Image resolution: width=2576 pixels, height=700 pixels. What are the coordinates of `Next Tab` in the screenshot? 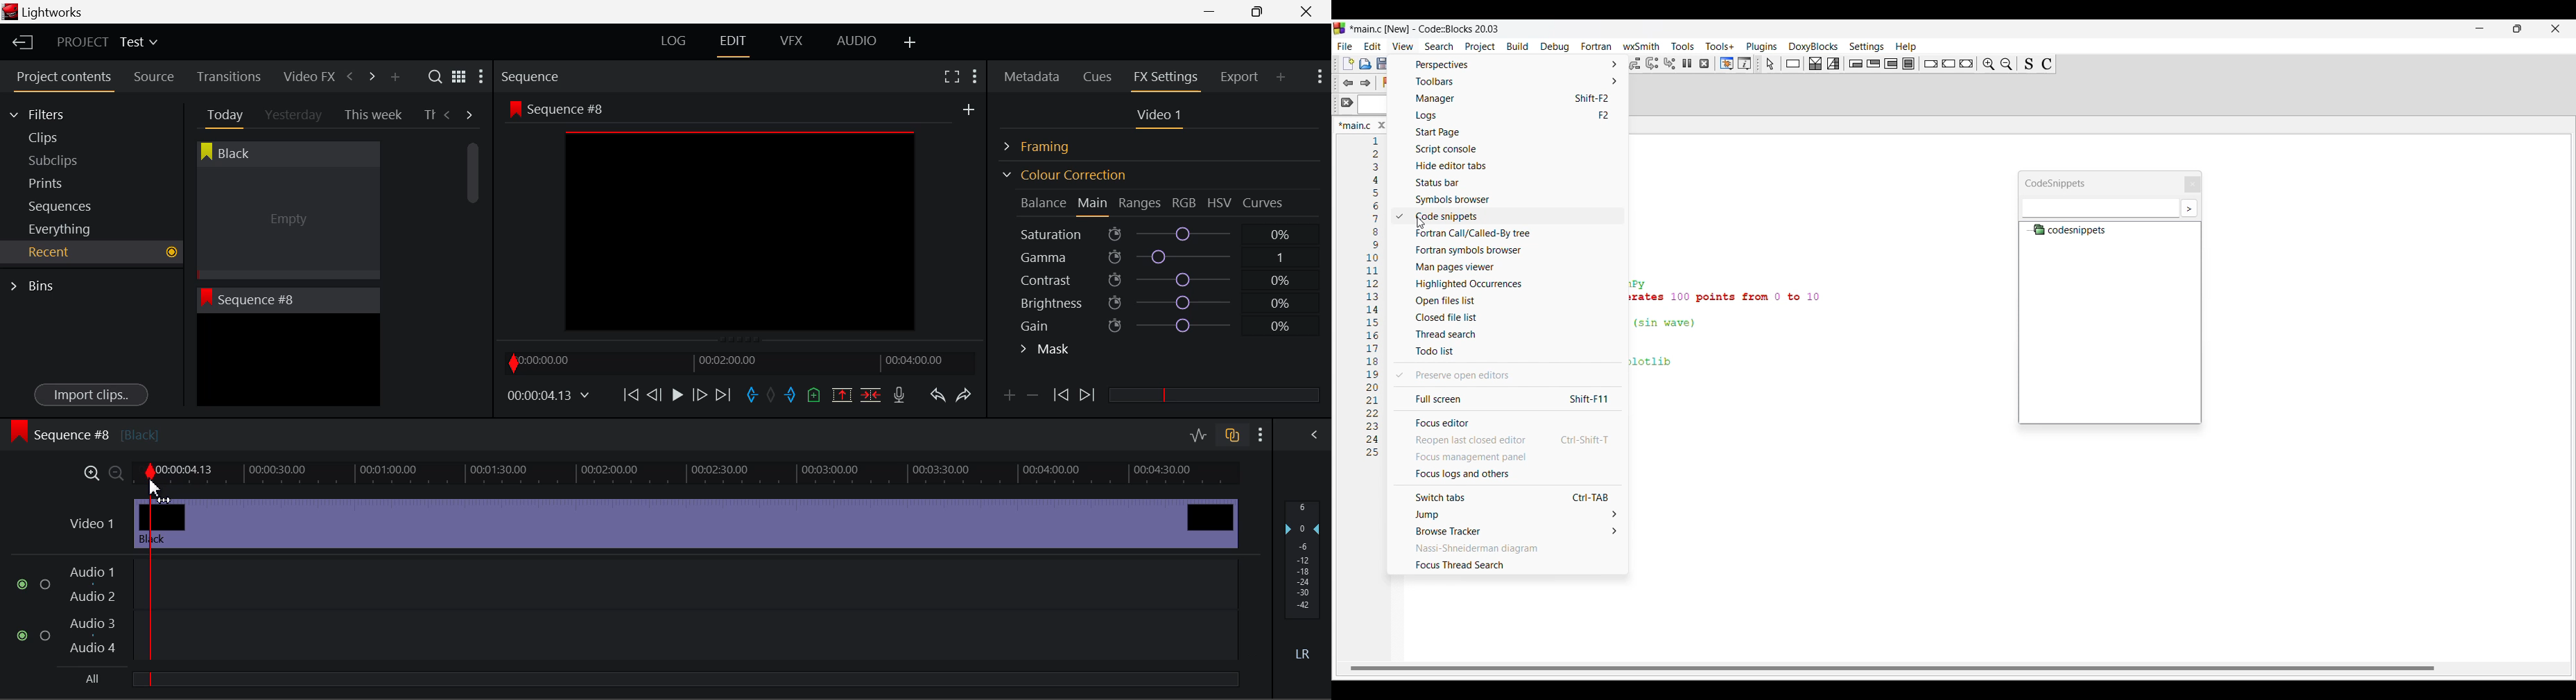 It's located at (470, 114).